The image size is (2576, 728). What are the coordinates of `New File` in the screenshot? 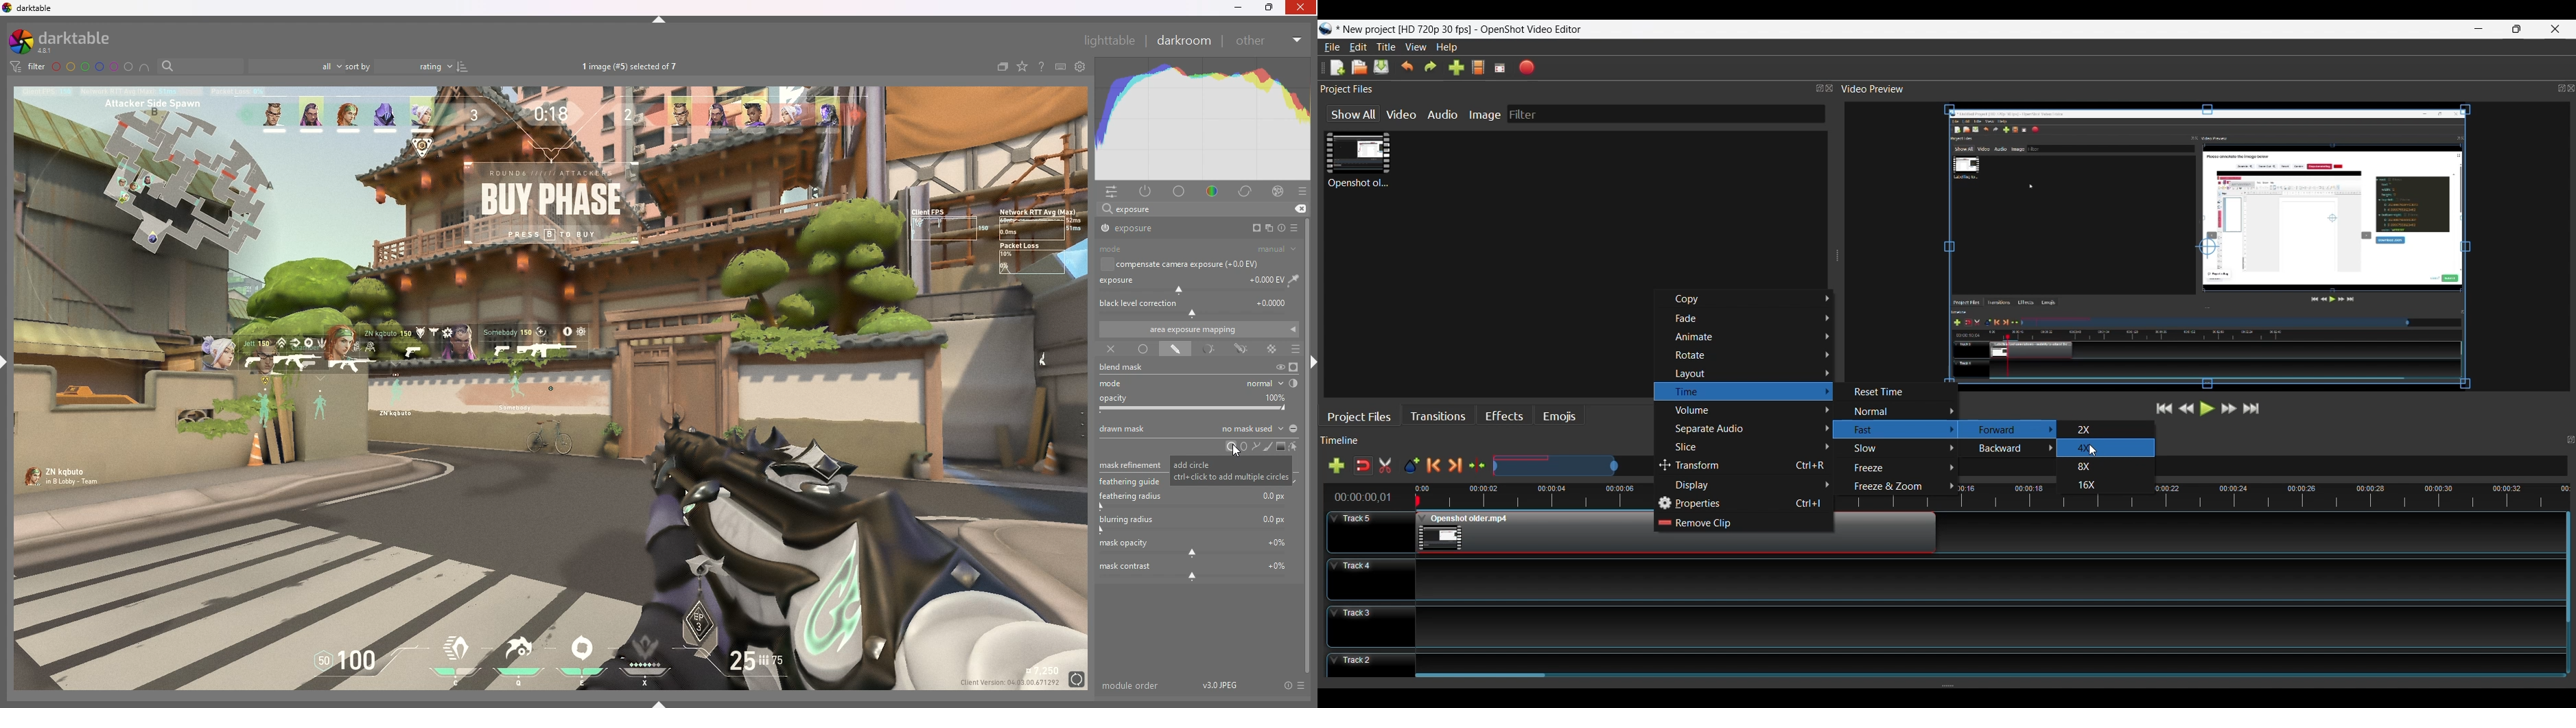 It's located at (1334, 68).